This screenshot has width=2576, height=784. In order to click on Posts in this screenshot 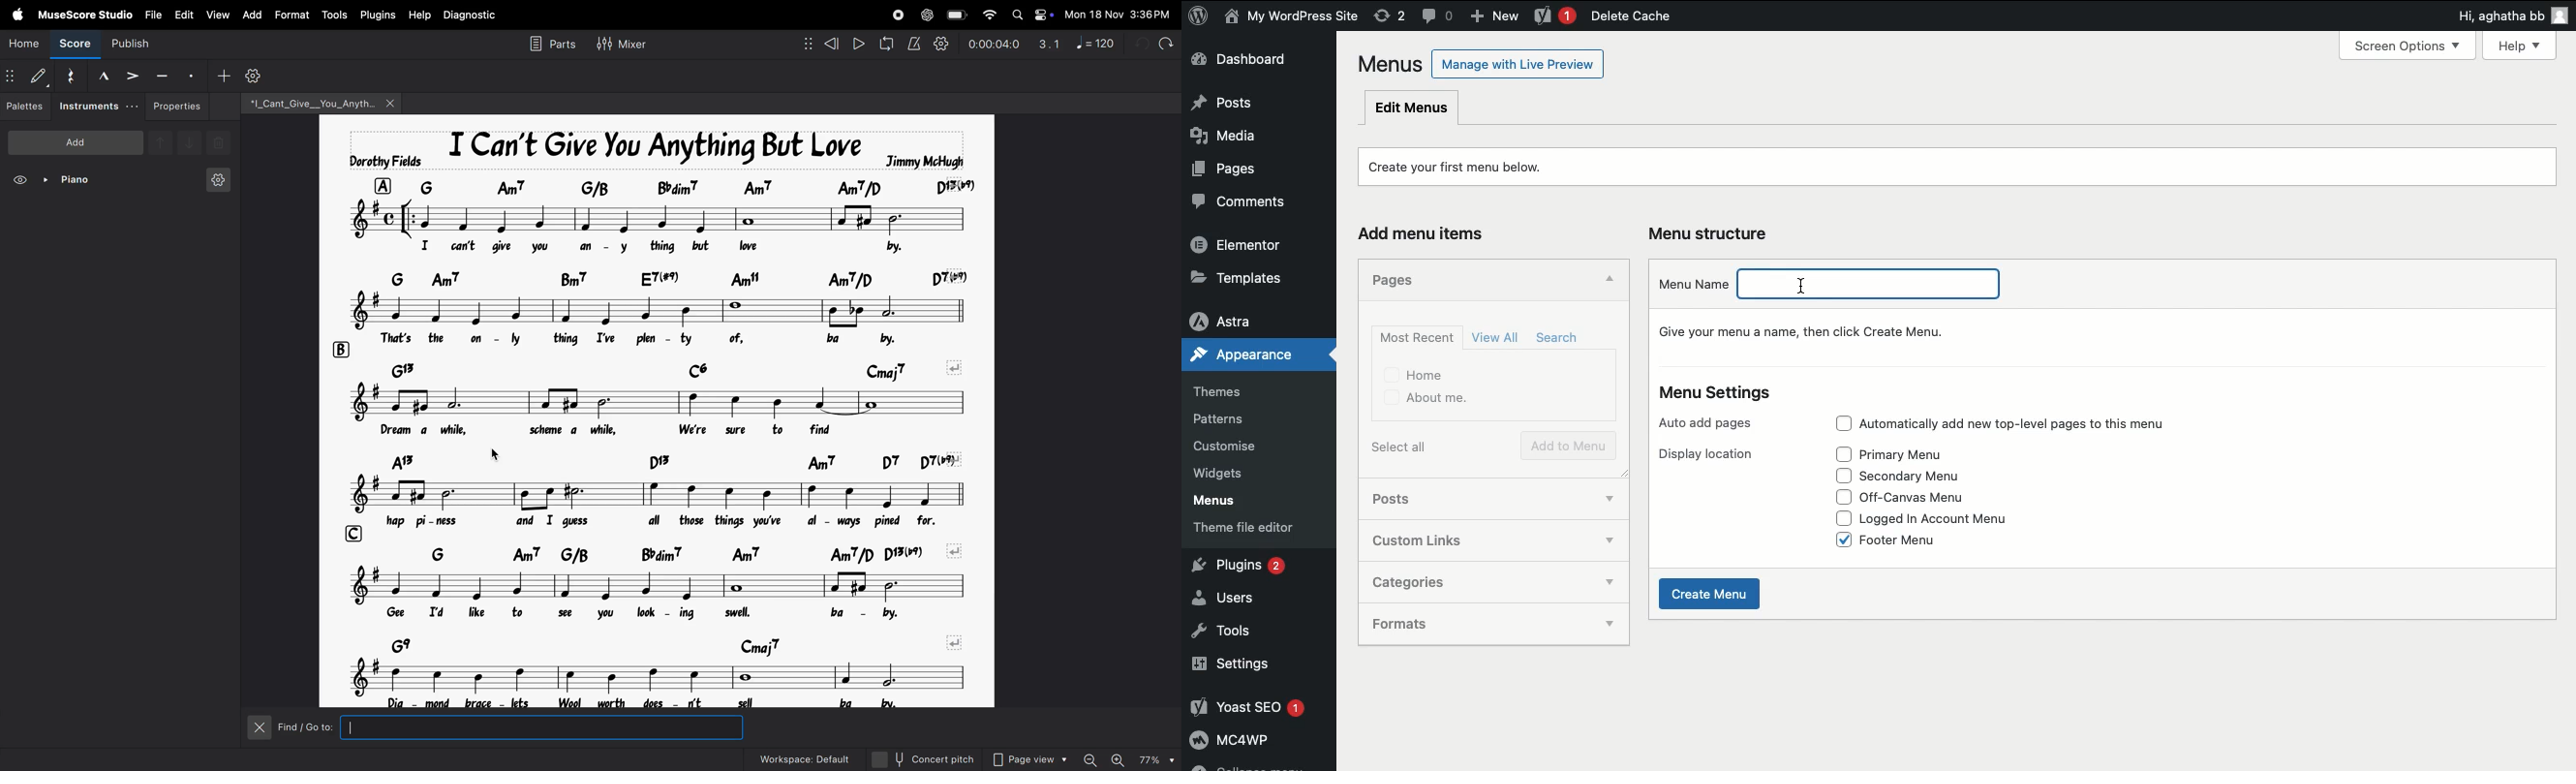, I will do `click(1467, 497)`.